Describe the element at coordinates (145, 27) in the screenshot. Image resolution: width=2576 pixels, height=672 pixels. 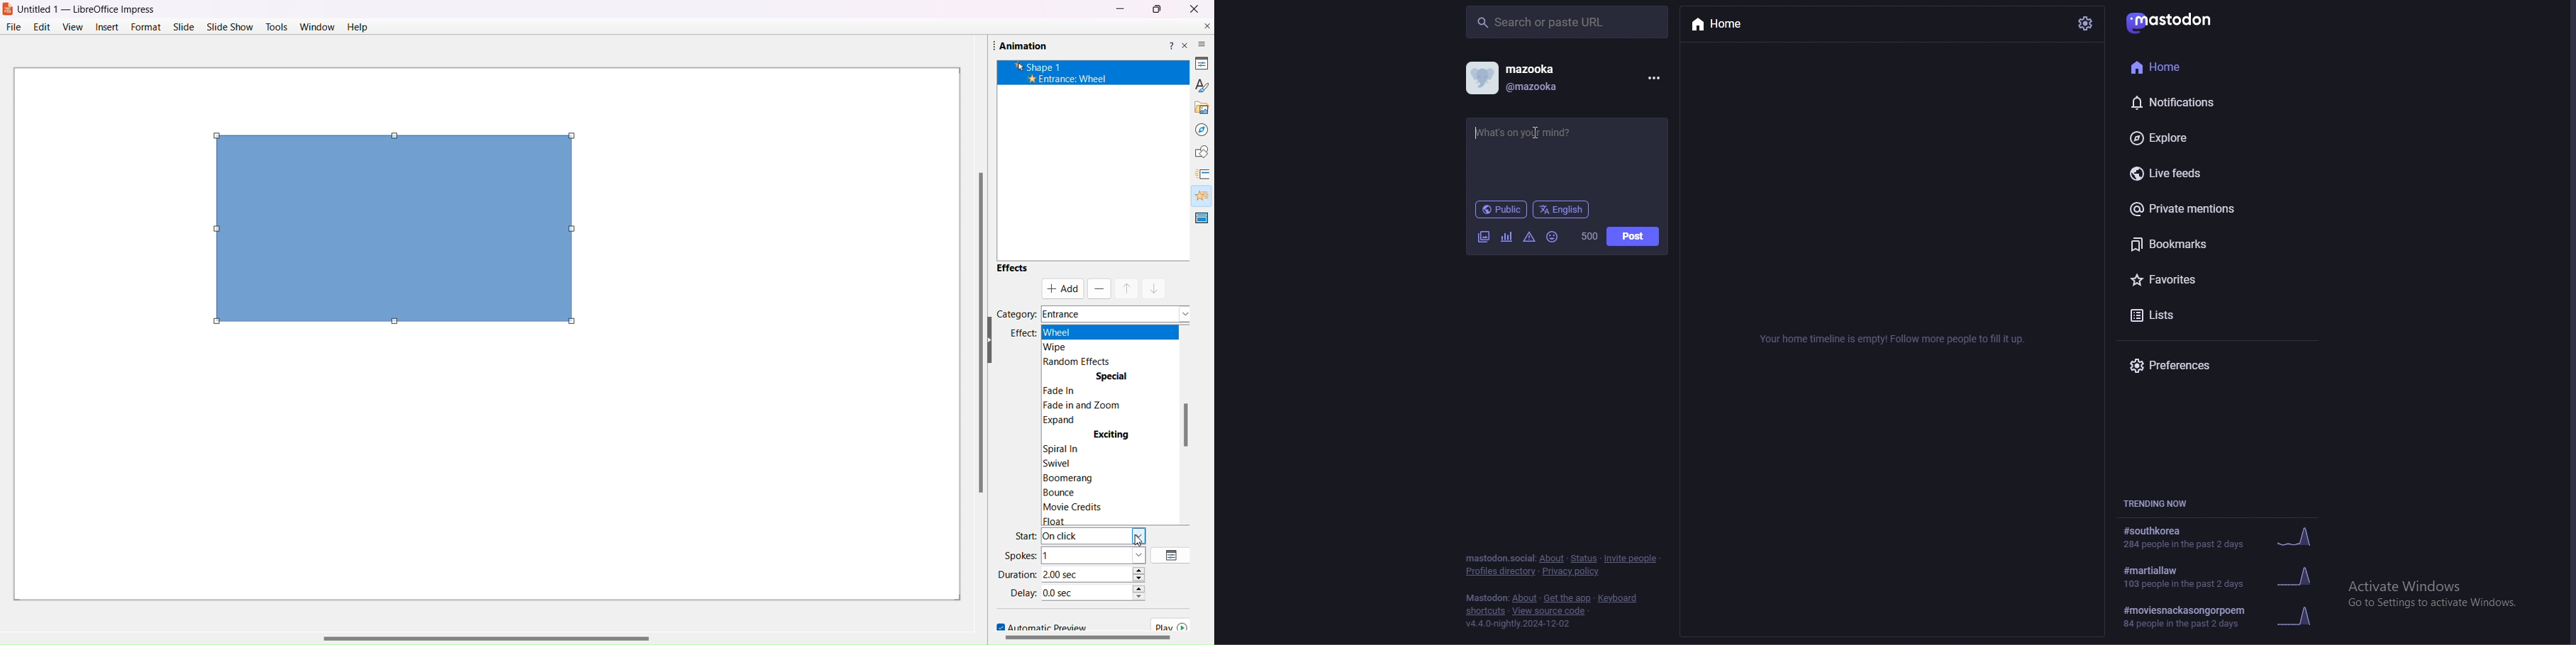
I see `Format` at that location.